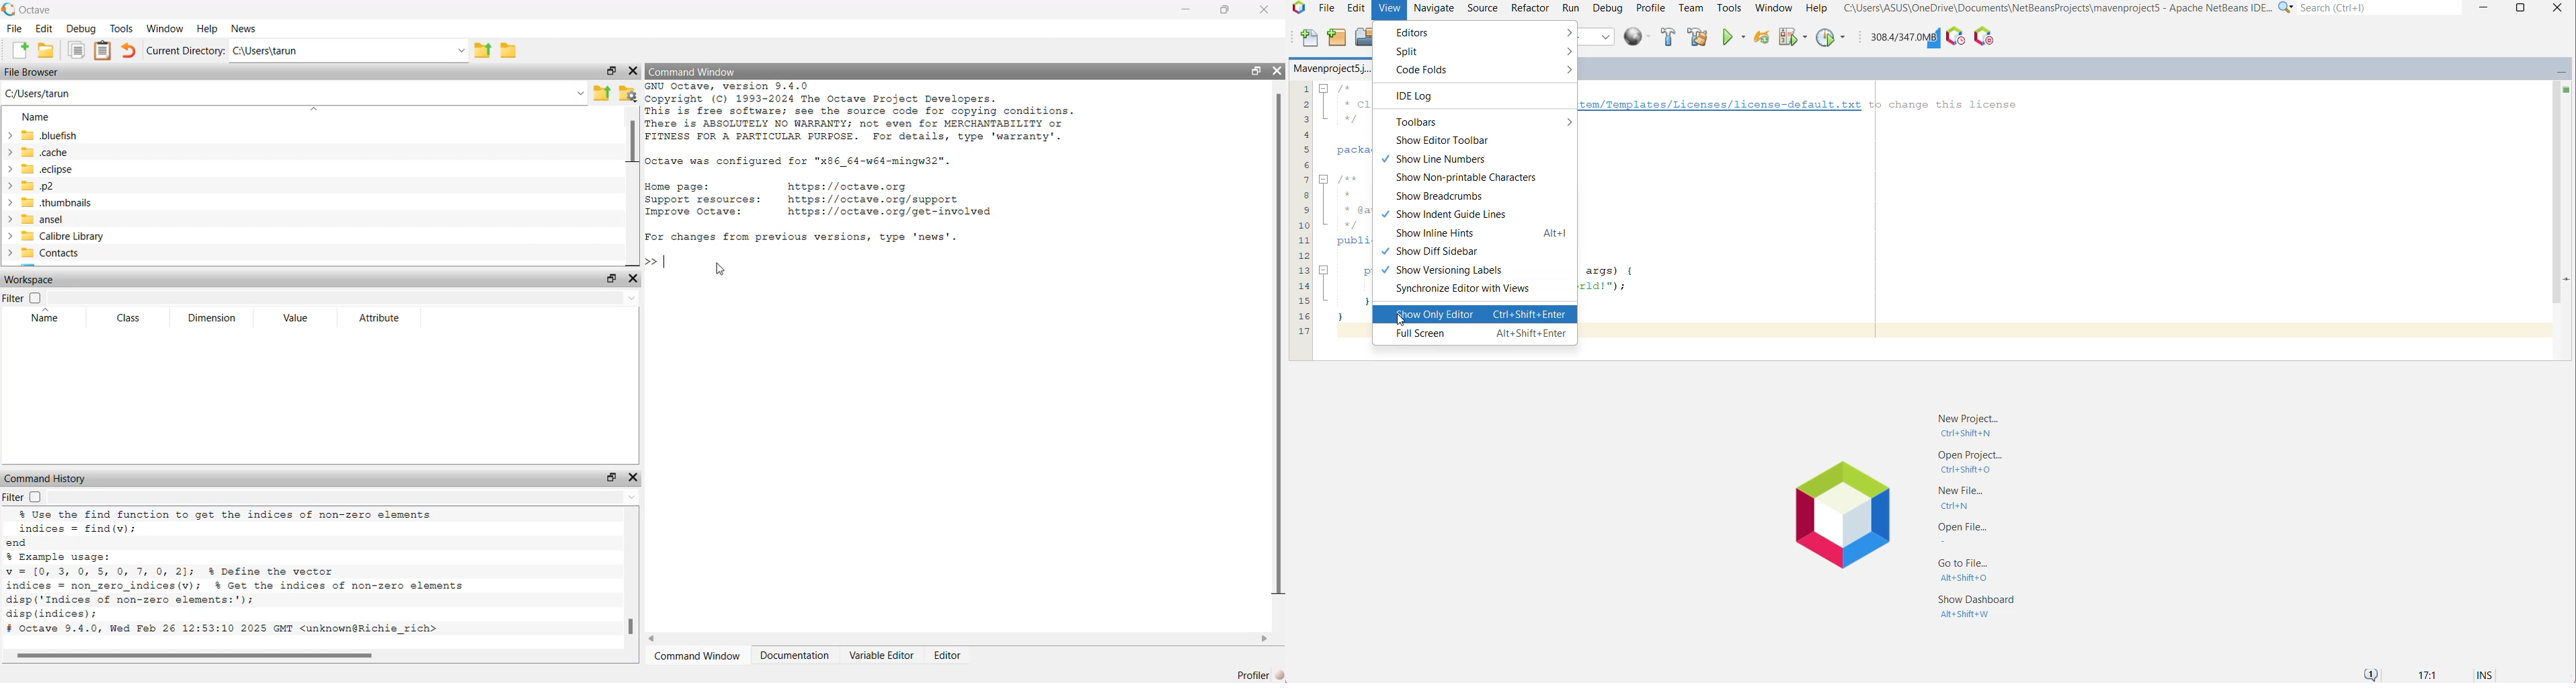 The image size is (2576, 700). What do you see at coordinates (58, 237) in the screenshot?
I see `Calibre Library` at bounding box center [58, 237].